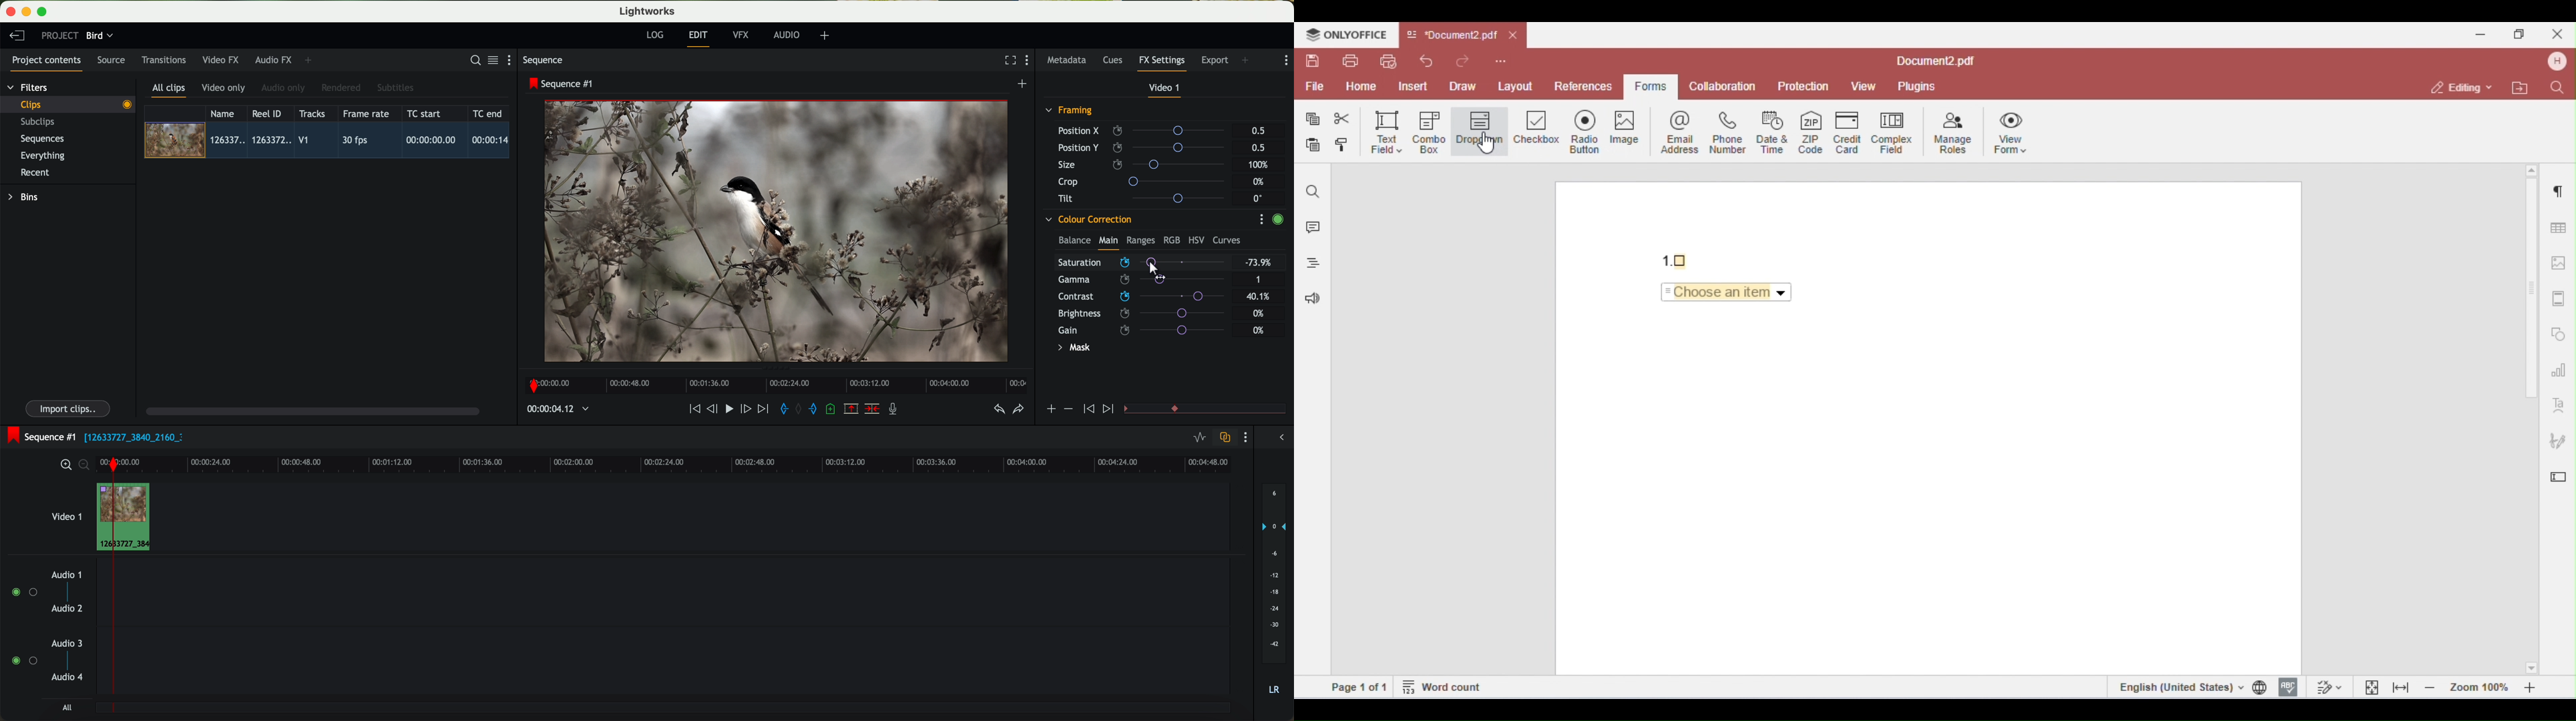  What do you see at coordinates (1166, 90) in the screenshot?
I see `video 1` at bounding box center [1166, 90].